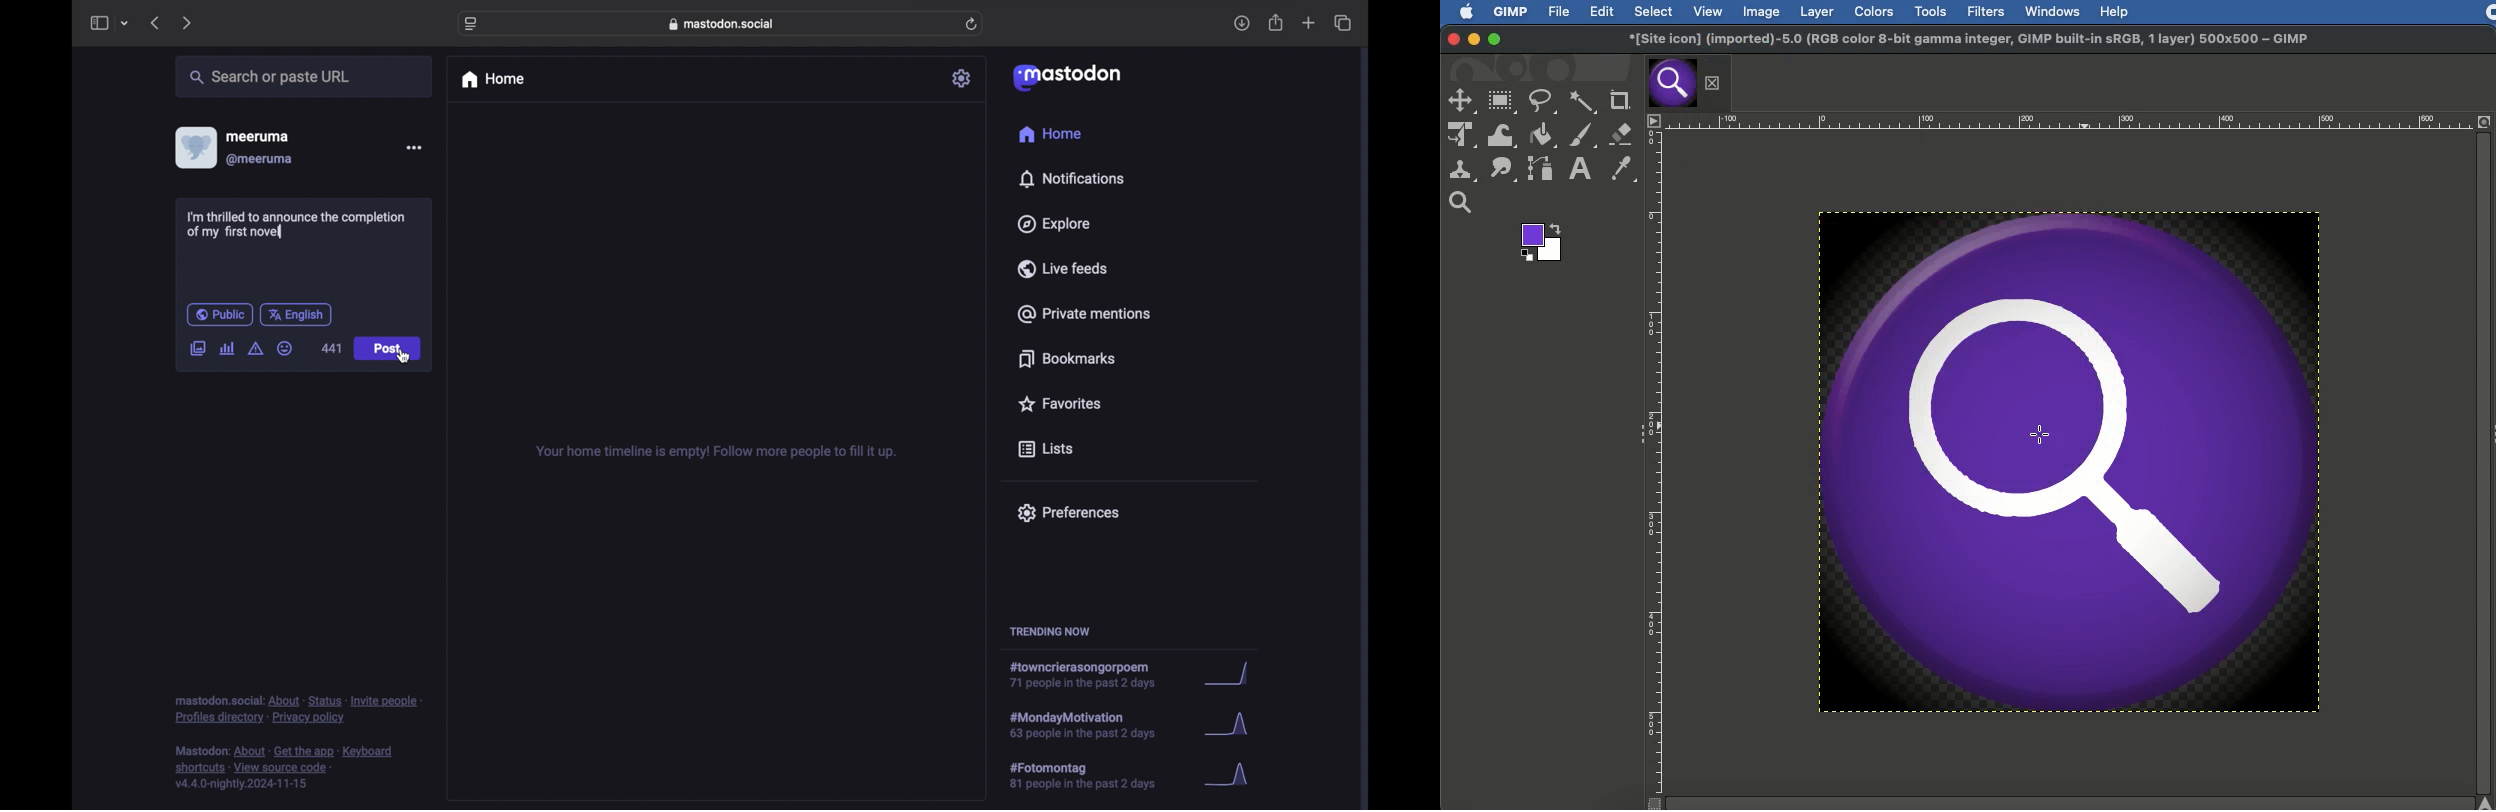 Image resolution: width=2520 pixels, height=812 pixels. What do you see at coordinates (1054, 224) in the screenshot?
I see `explore` at bounding box center [1054, 224].